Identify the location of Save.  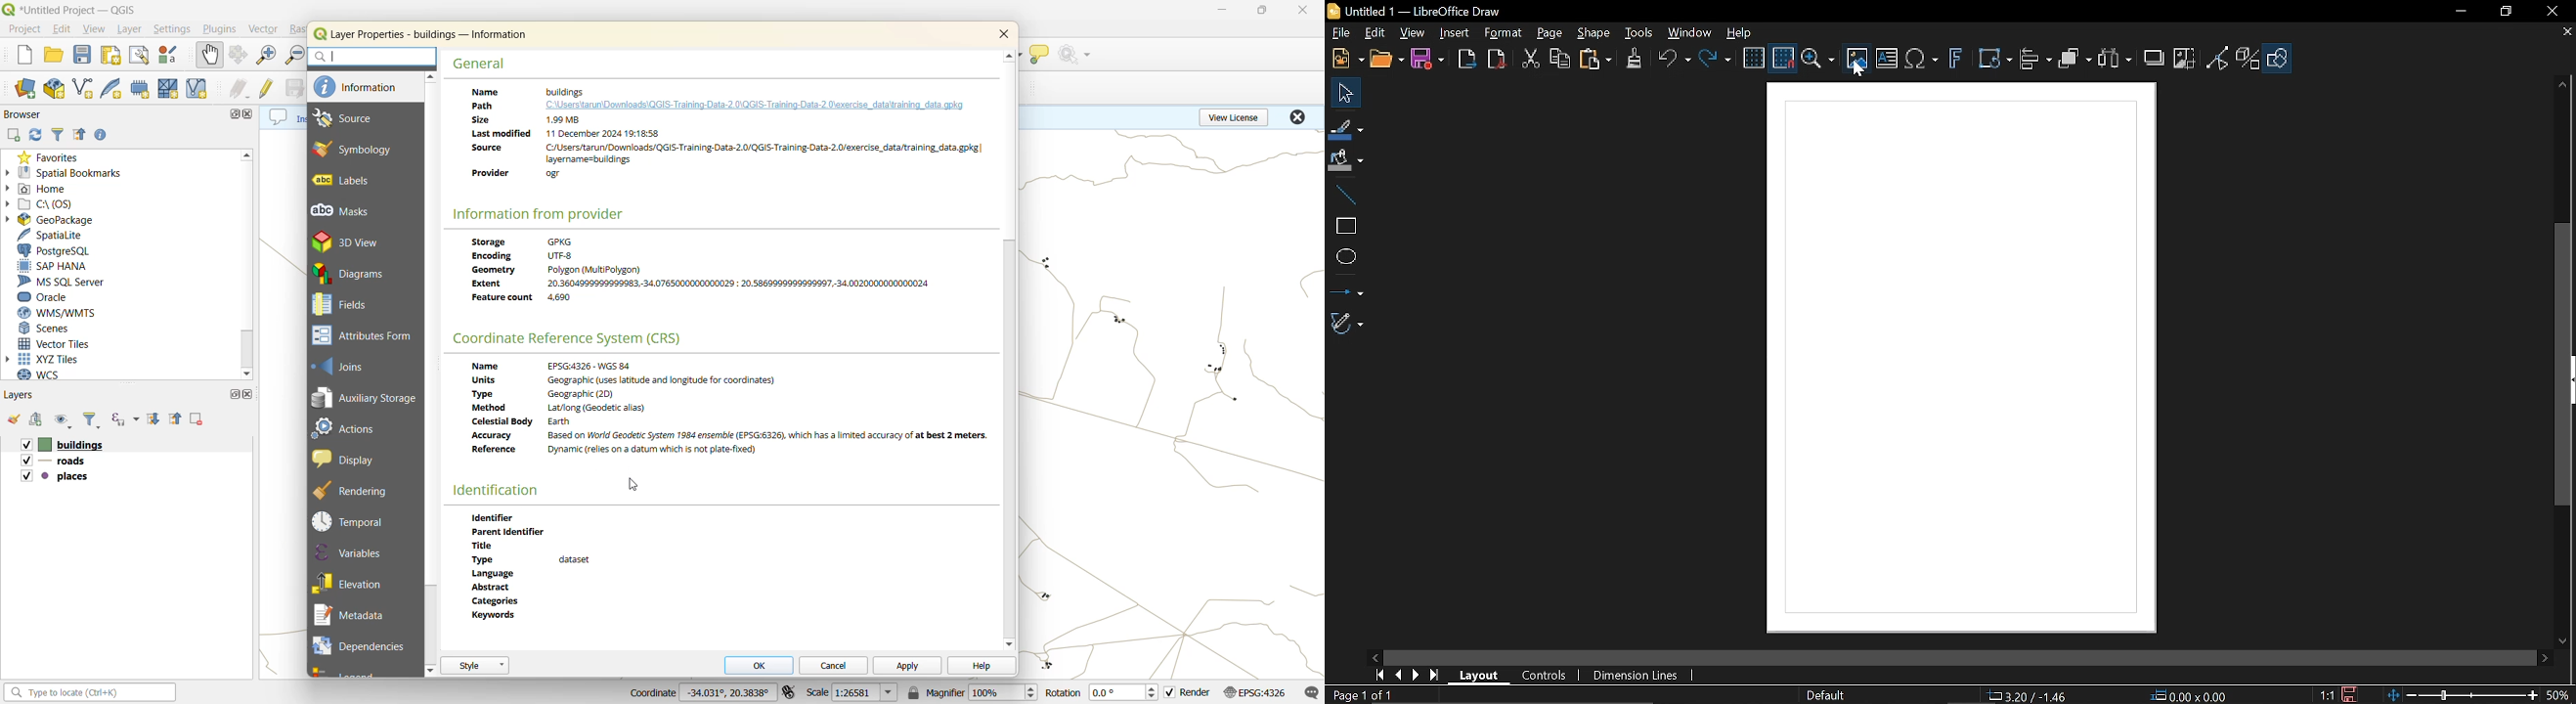
(1429, 61).